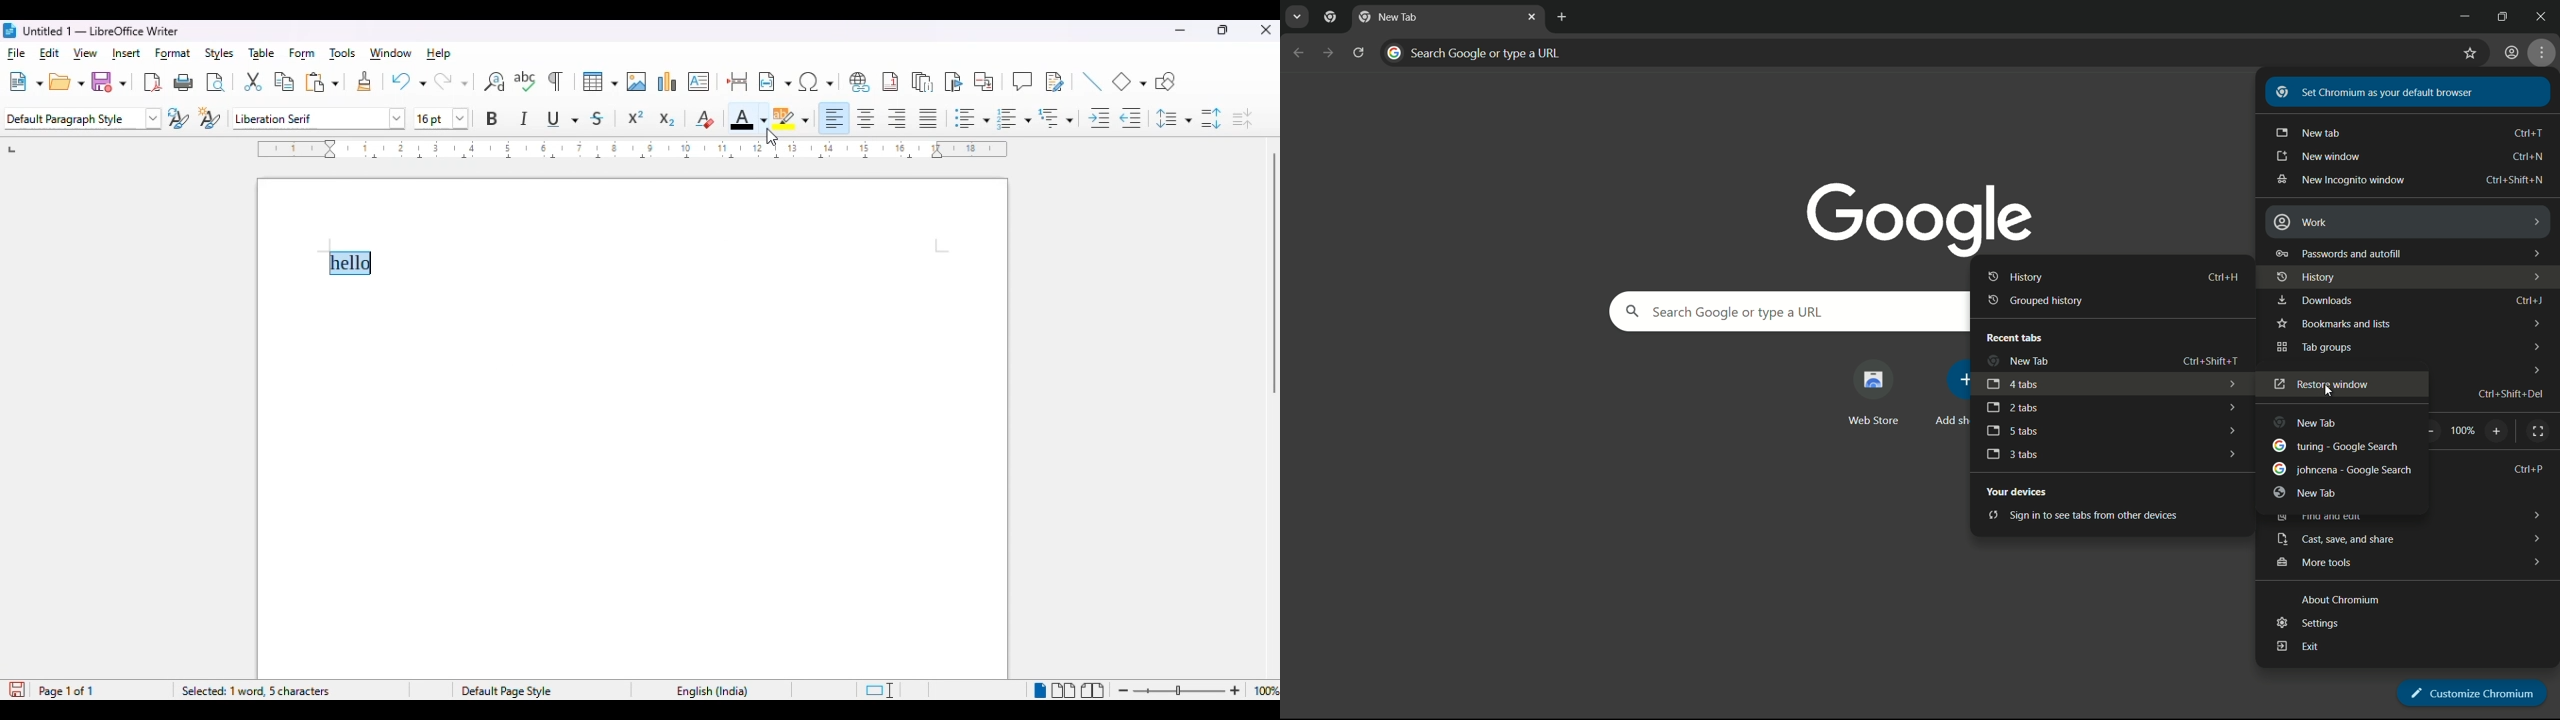 Image resolution: width=2576 pixels, height=728 pixels. Describe the element at coordinates (600, 82) in the screenshot. I see `insert table` at that location.